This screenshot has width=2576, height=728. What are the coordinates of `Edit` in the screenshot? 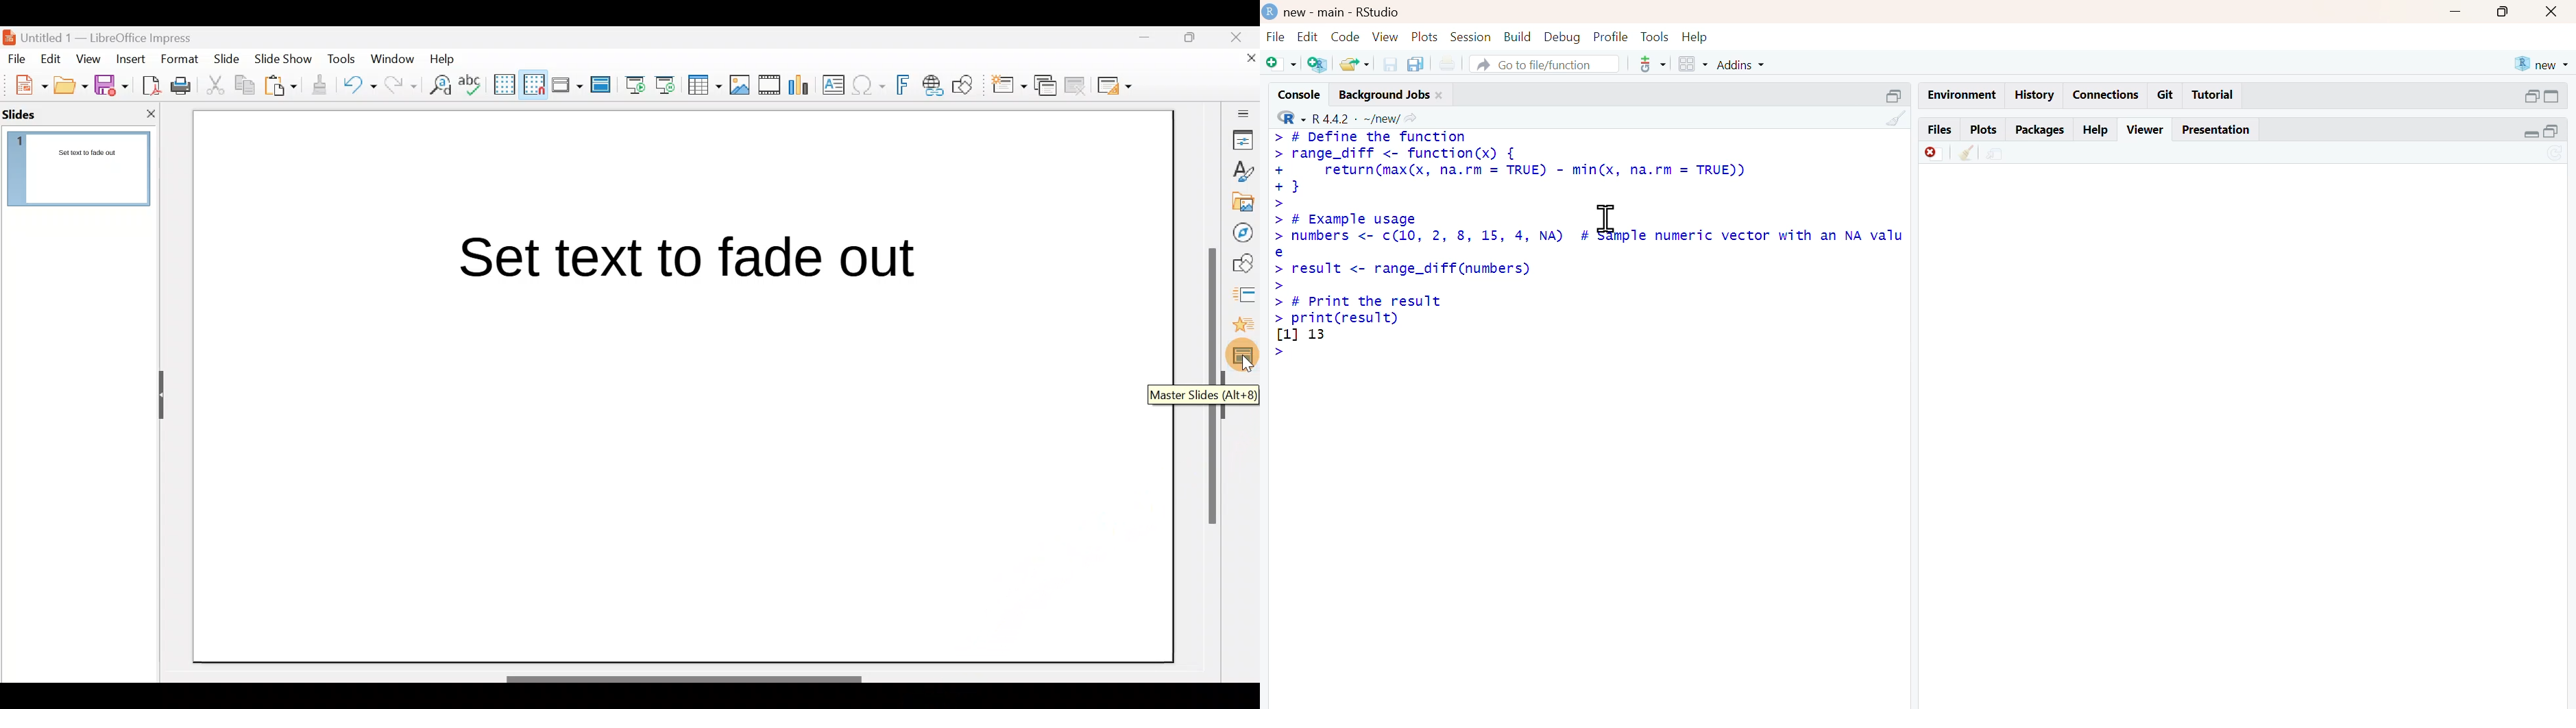 It's located at (53, 59).